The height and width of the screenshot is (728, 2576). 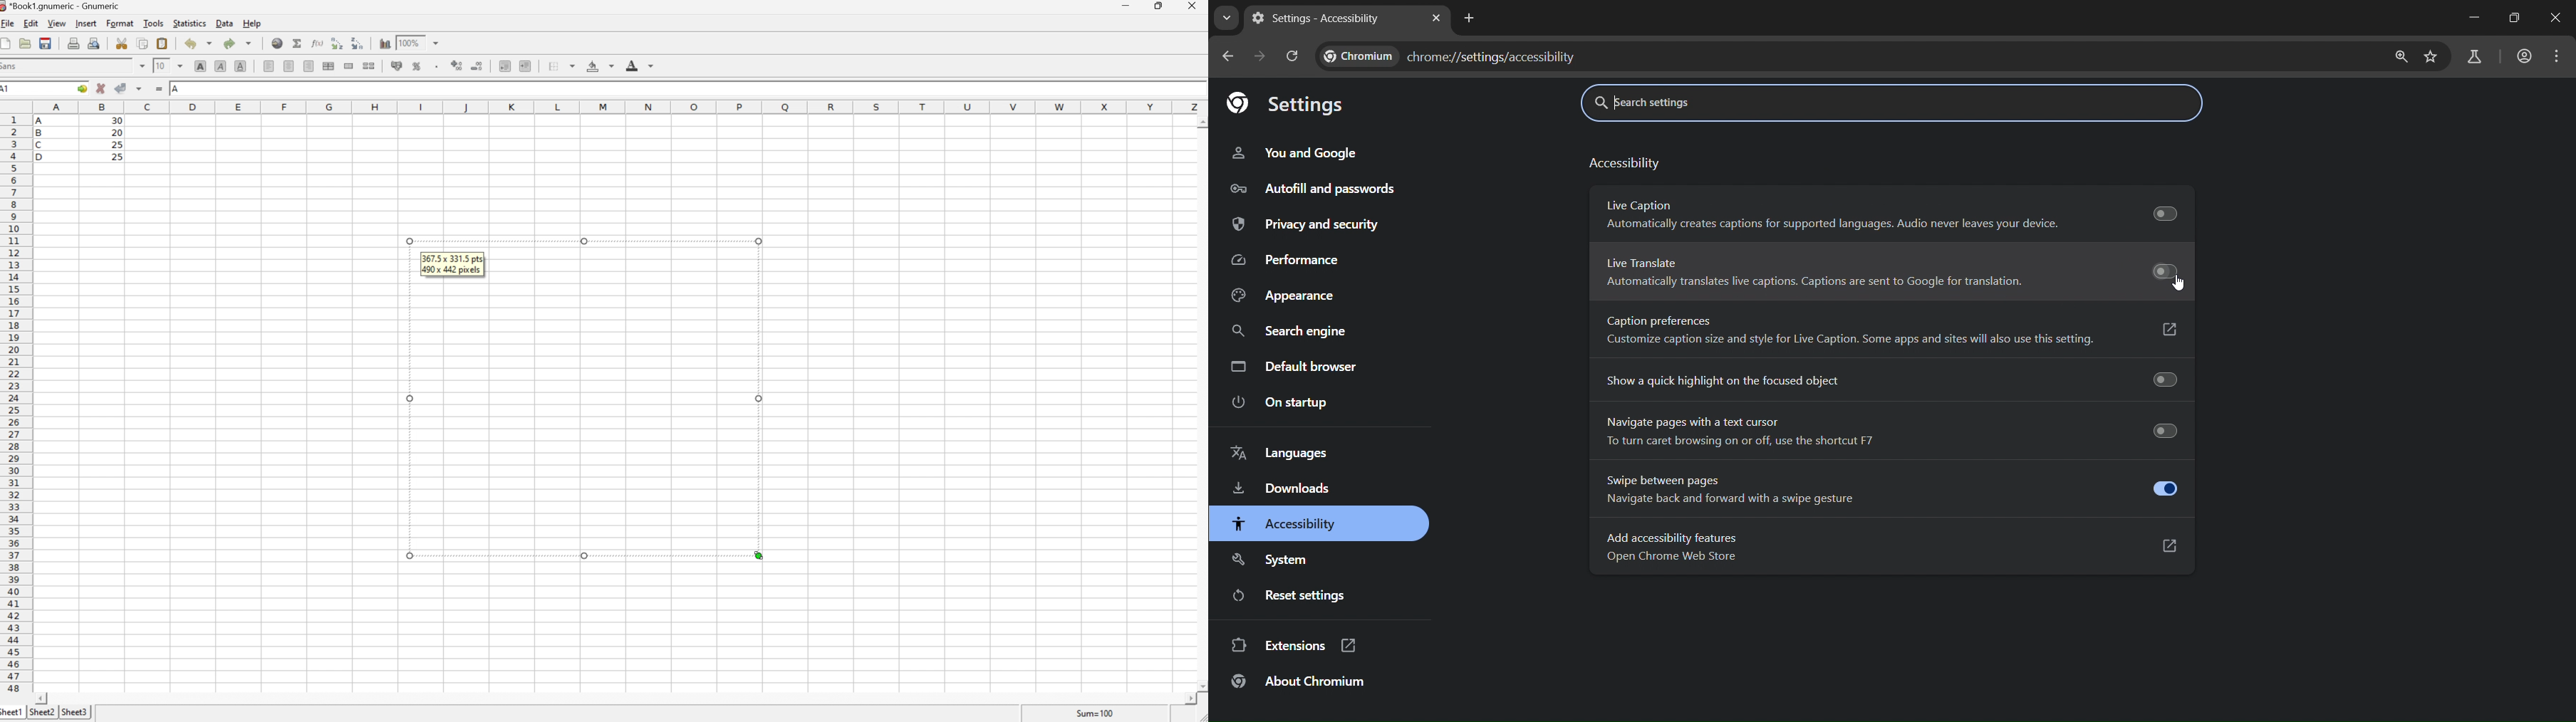 I want to click on Sum = 0, so click(x=1093, y=713).